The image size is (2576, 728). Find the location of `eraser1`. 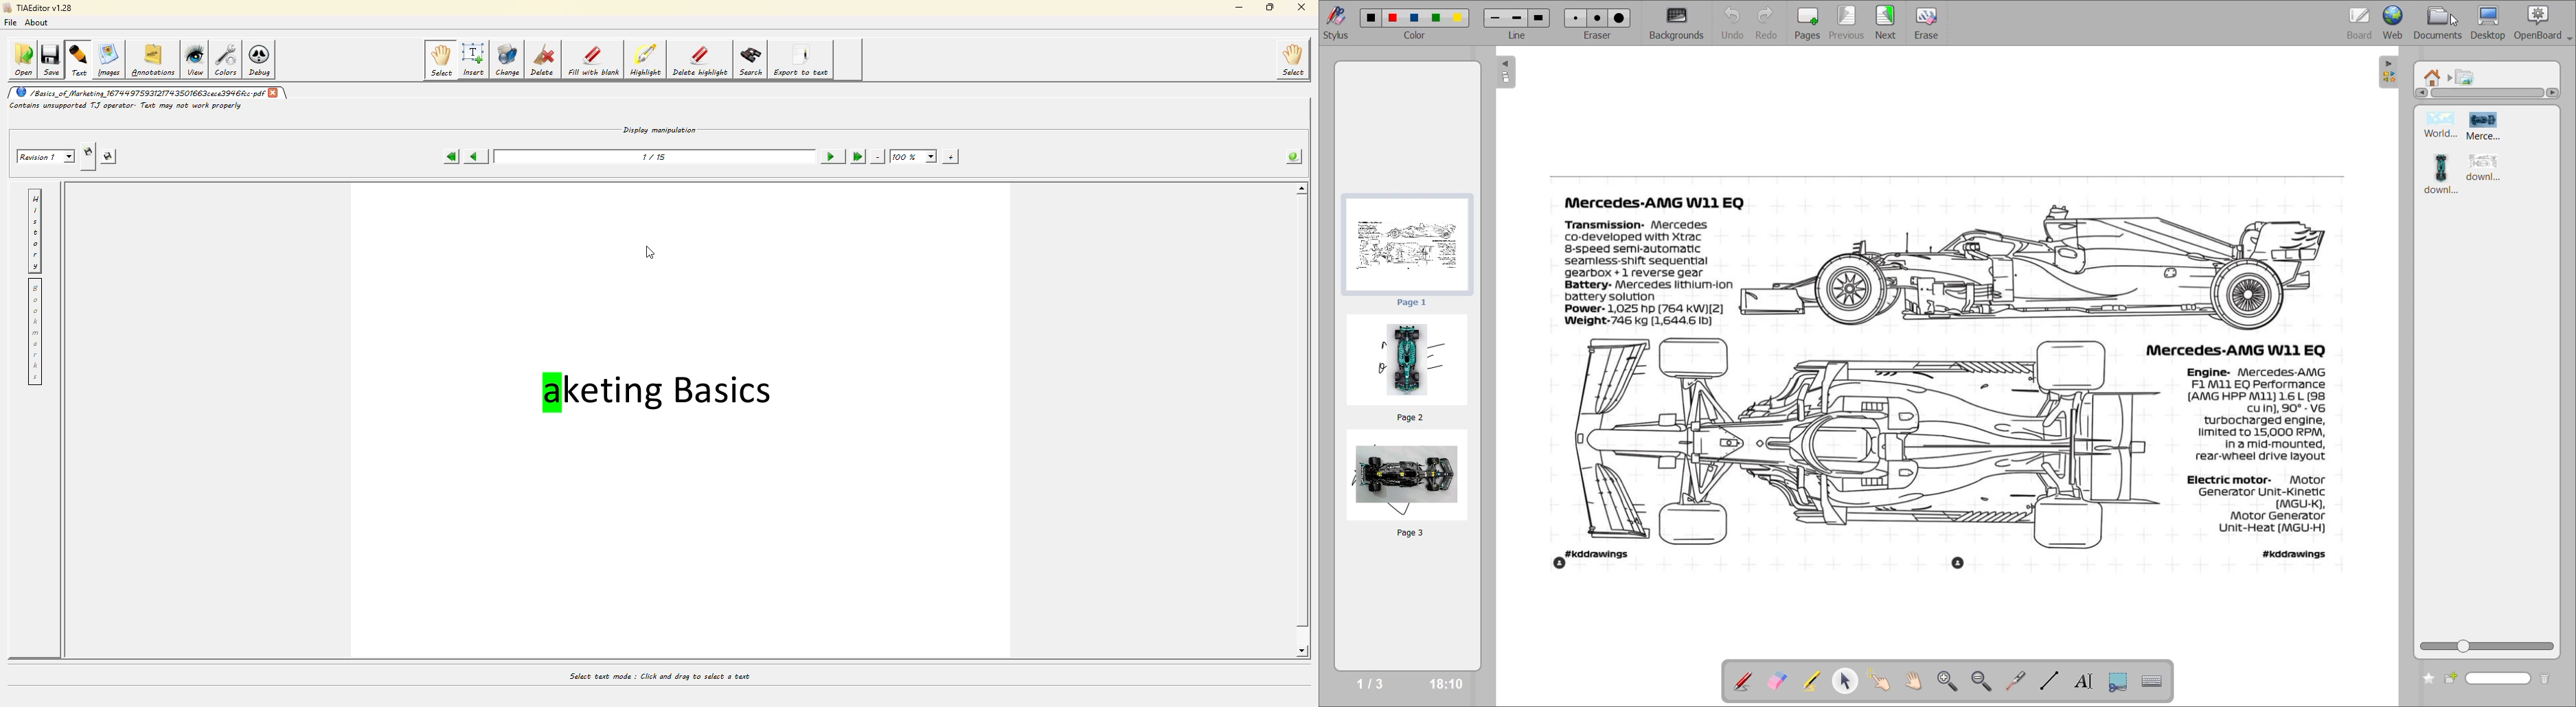

eraser1 is located at coordinates (1575, 17).